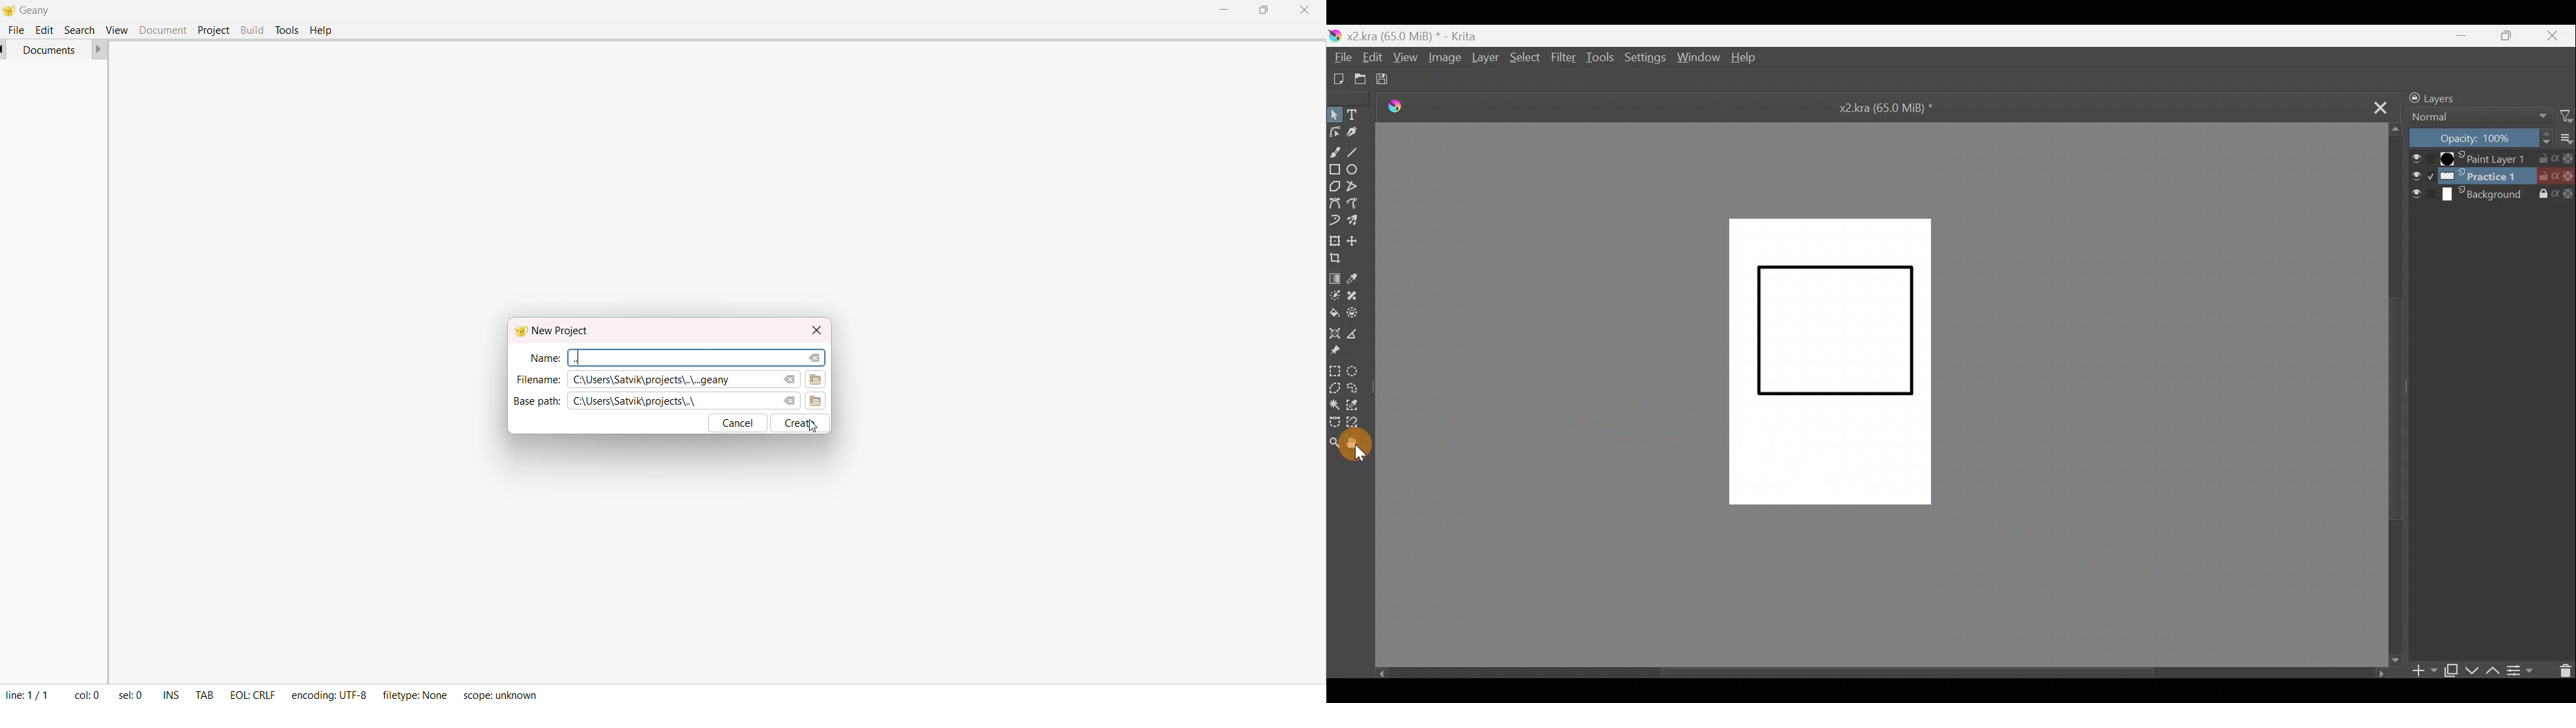  I want to click on Layer Opacity, so click(2480, 140).